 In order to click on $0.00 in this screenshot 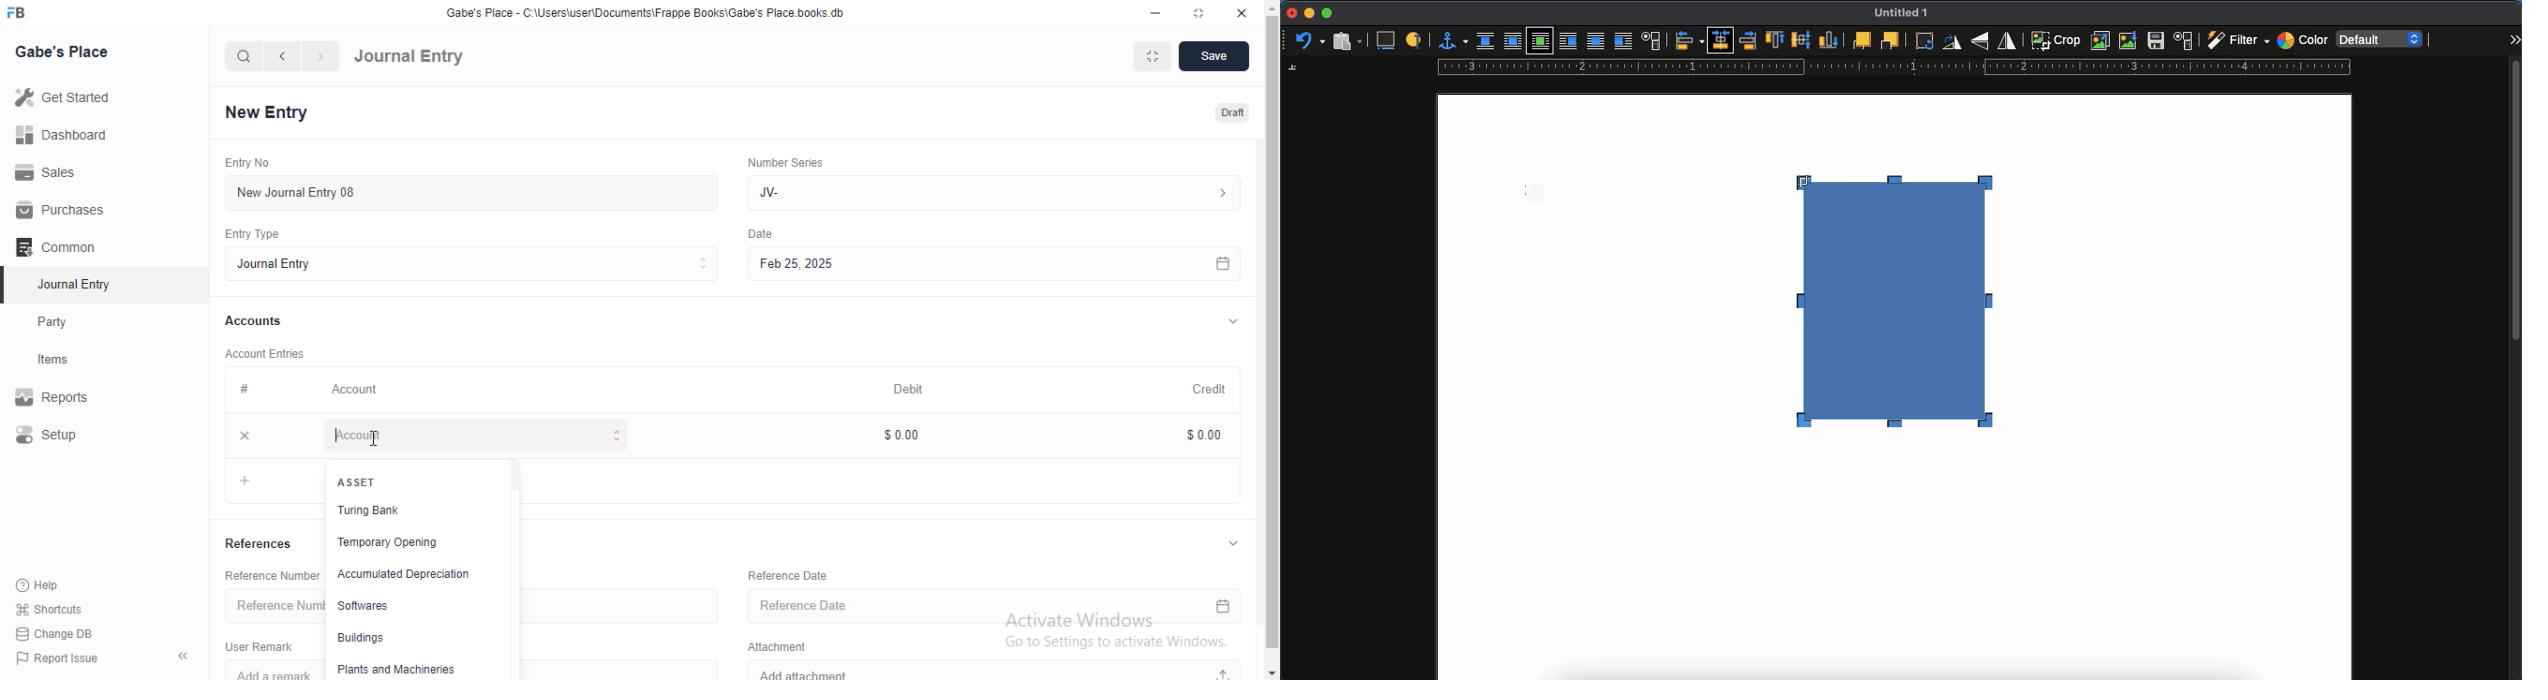, I will do `click(911, 435)`.